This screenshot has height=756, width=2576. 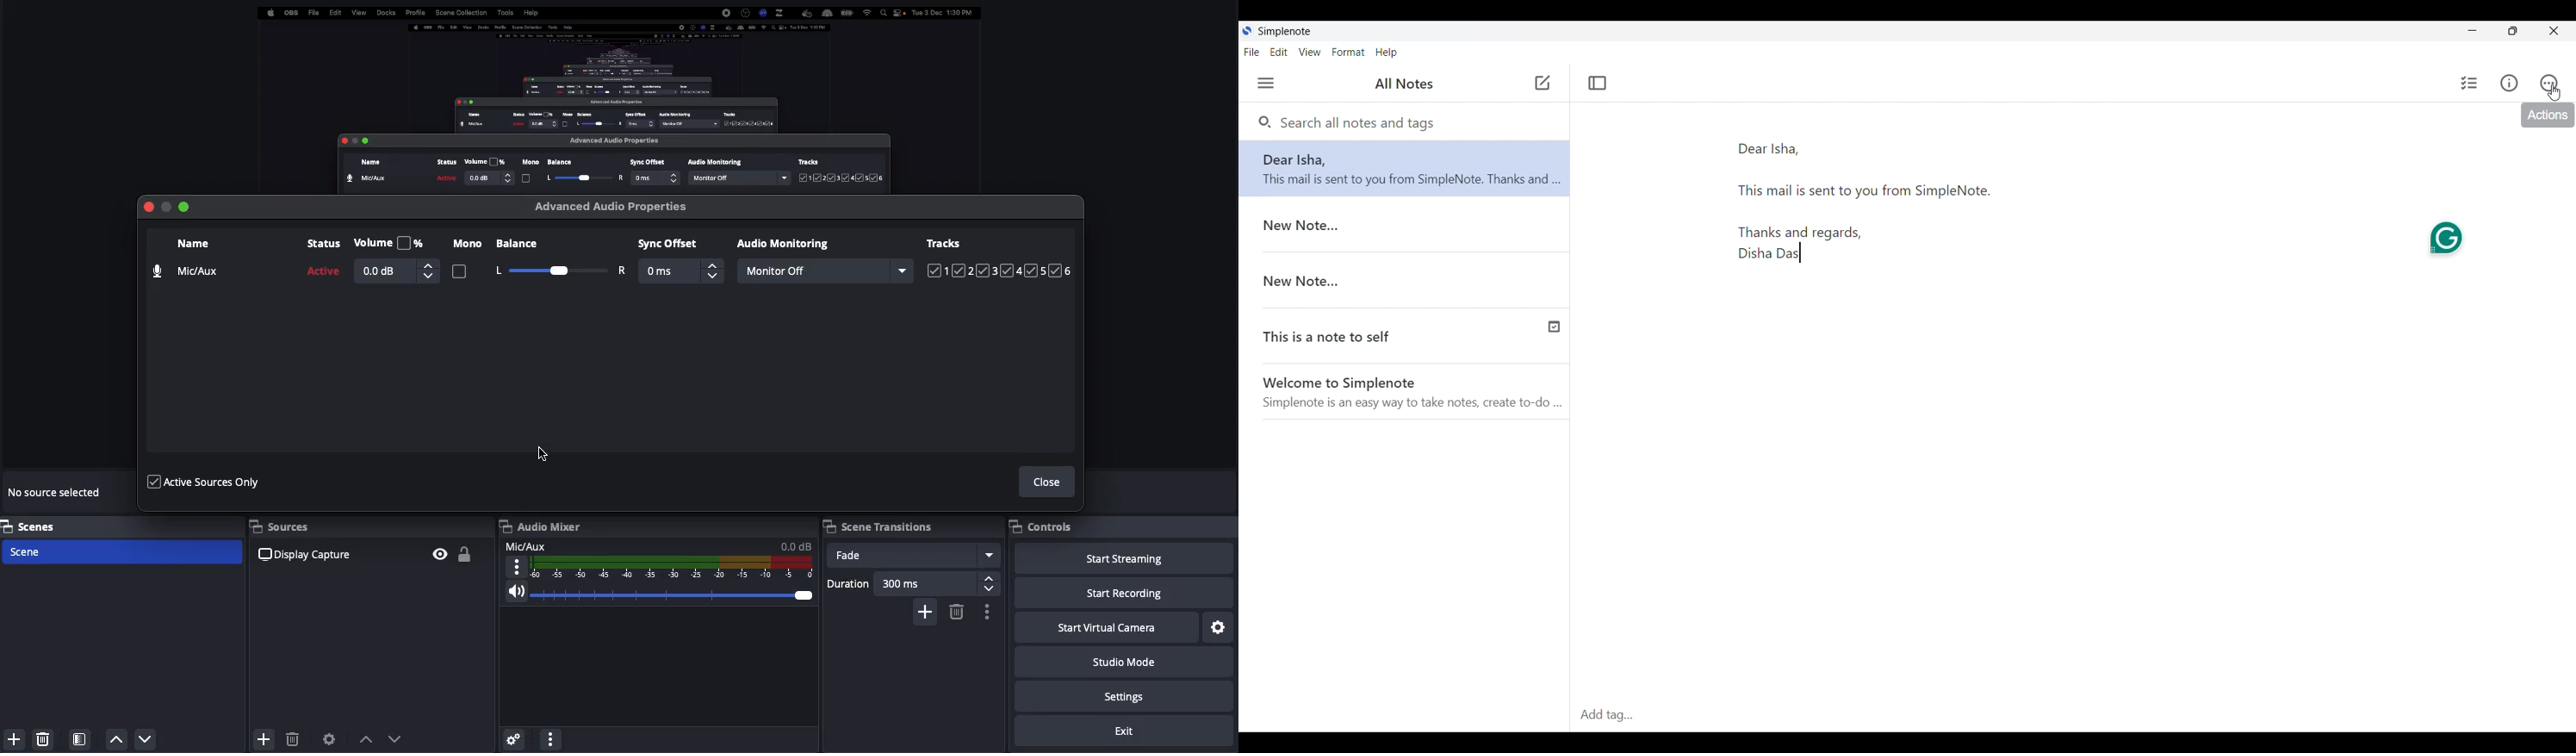 What do you see at coordinates (2555, 93) in the screenshot?
I see `Cursor` at bounding box center [2555, 93].